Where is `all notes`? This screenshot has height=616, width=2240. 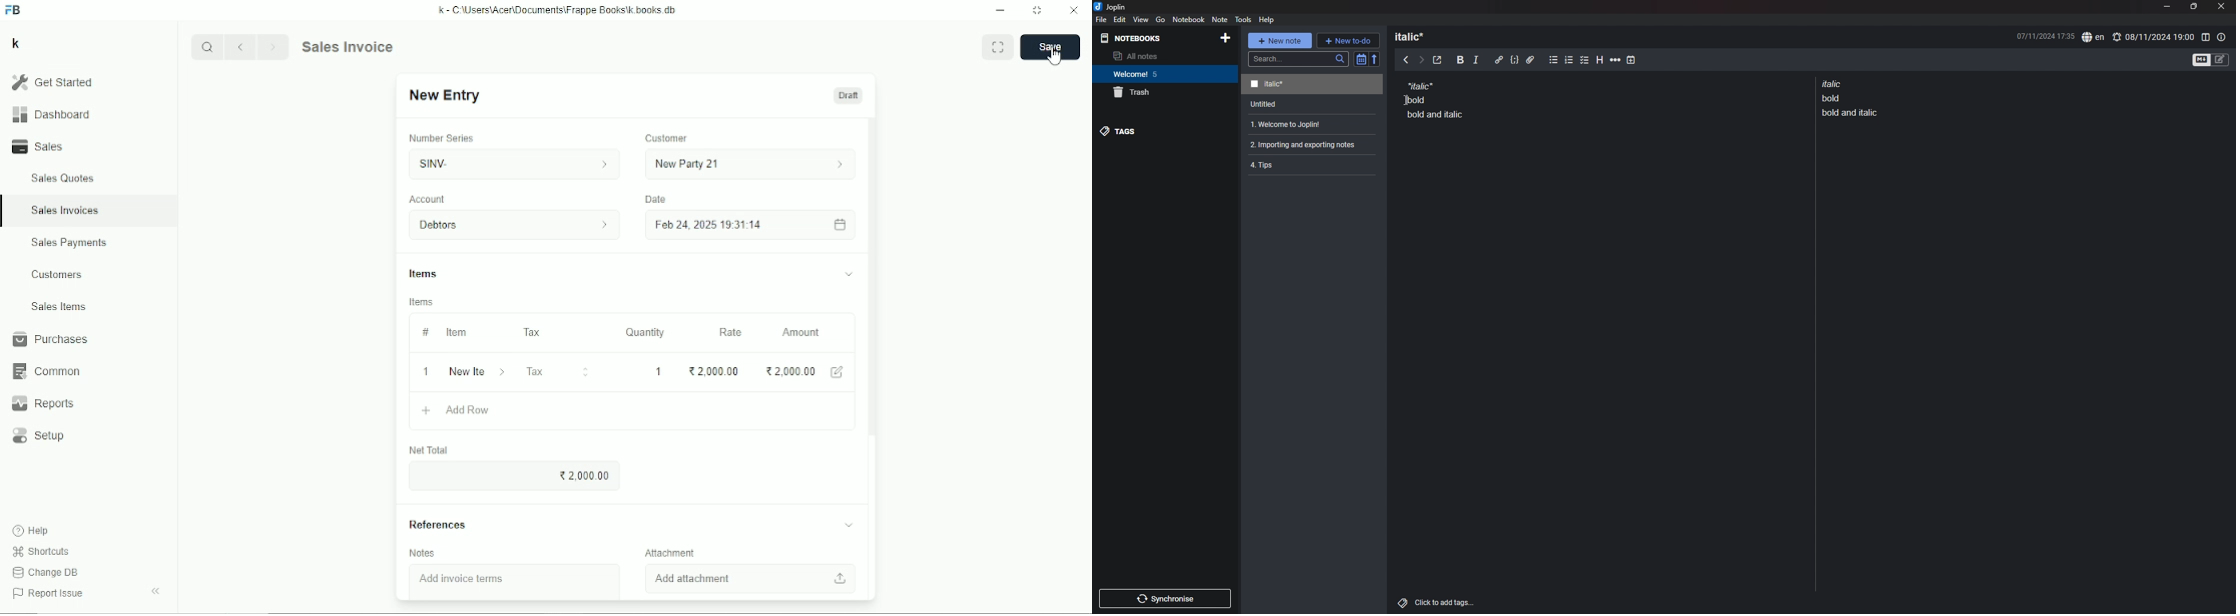
all notes is located at coordinates (1162, 56).